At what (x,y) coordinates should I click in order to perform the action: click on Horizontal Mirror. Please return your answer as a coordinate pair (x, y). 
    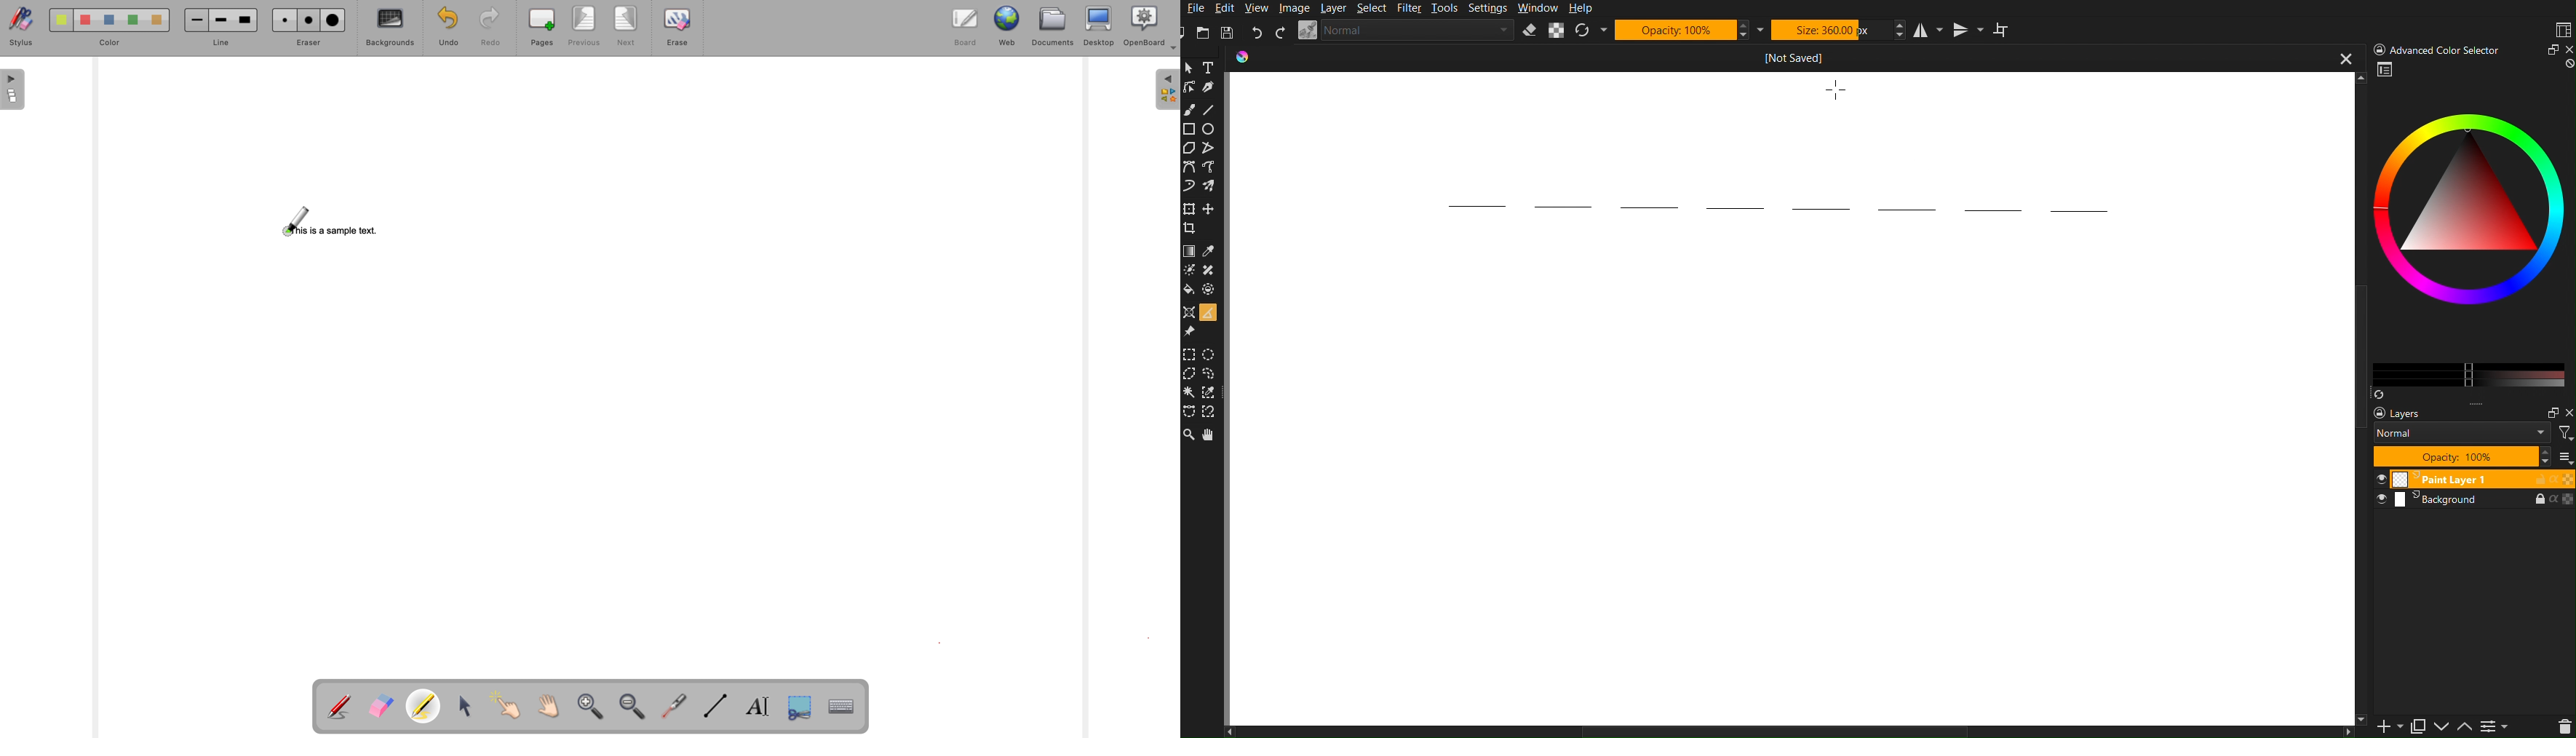
    Looking at the image, I should click on (1924, 29).